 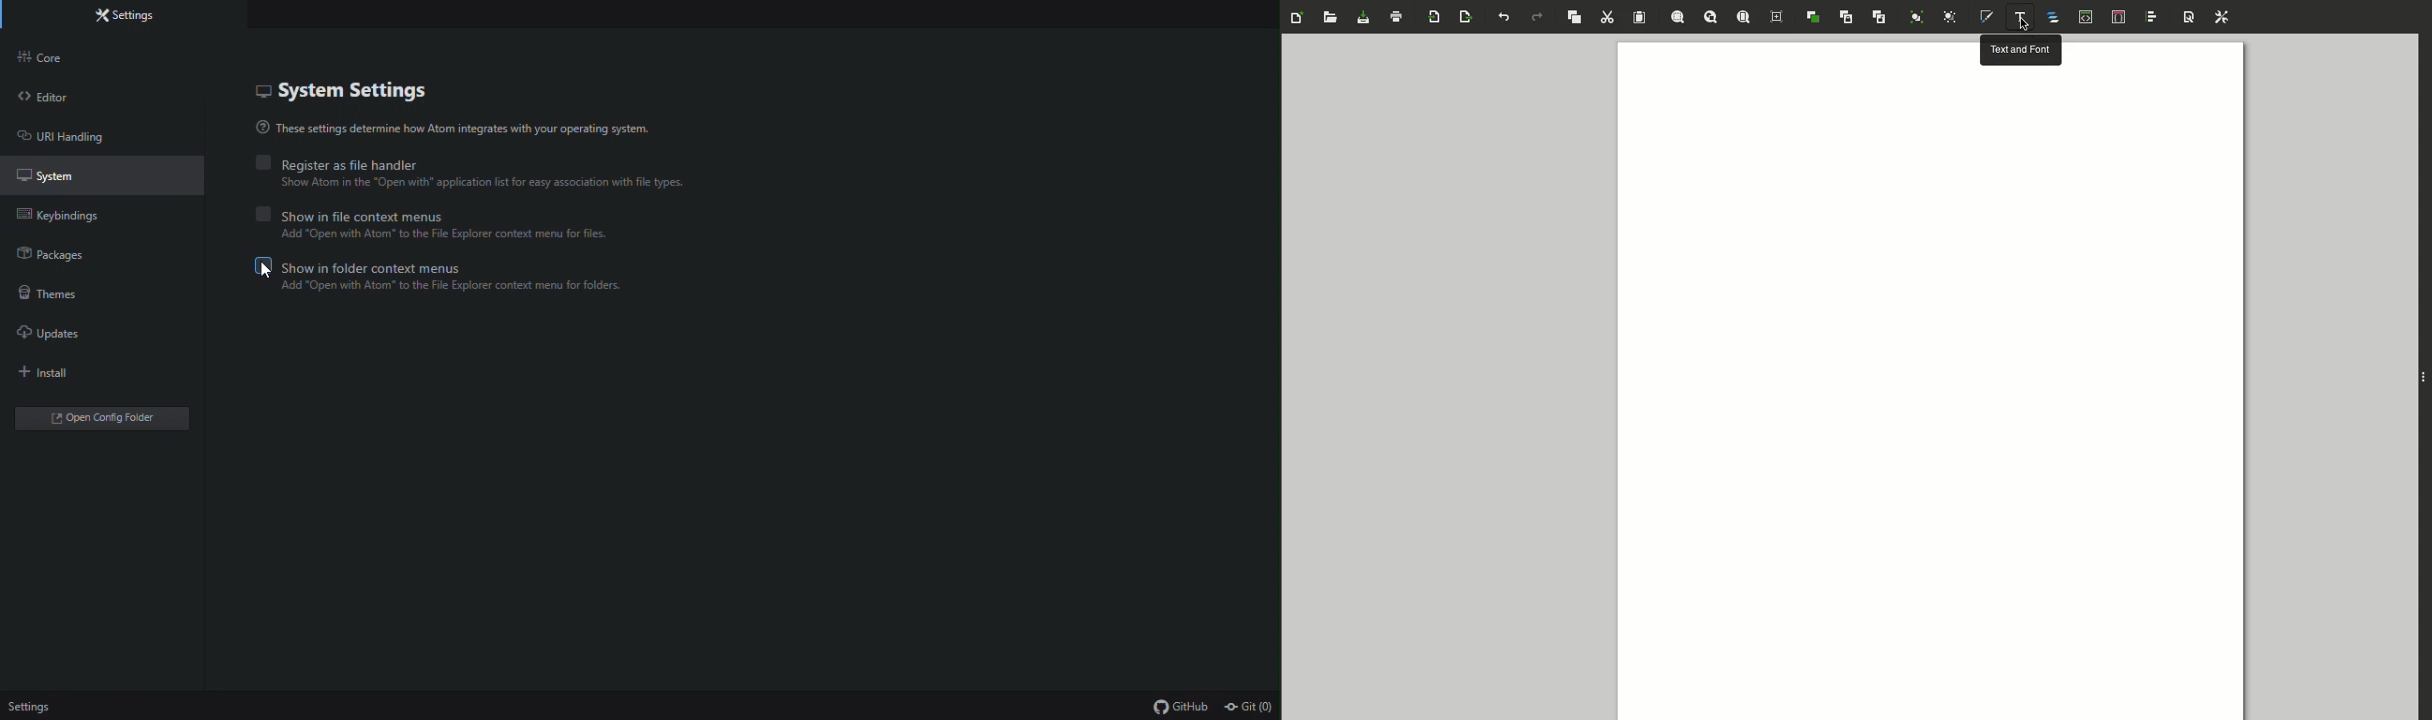 I want to click on ‘Add "Open with Atom” to the File Explorer context menu for files., so click(x=448, y=236).